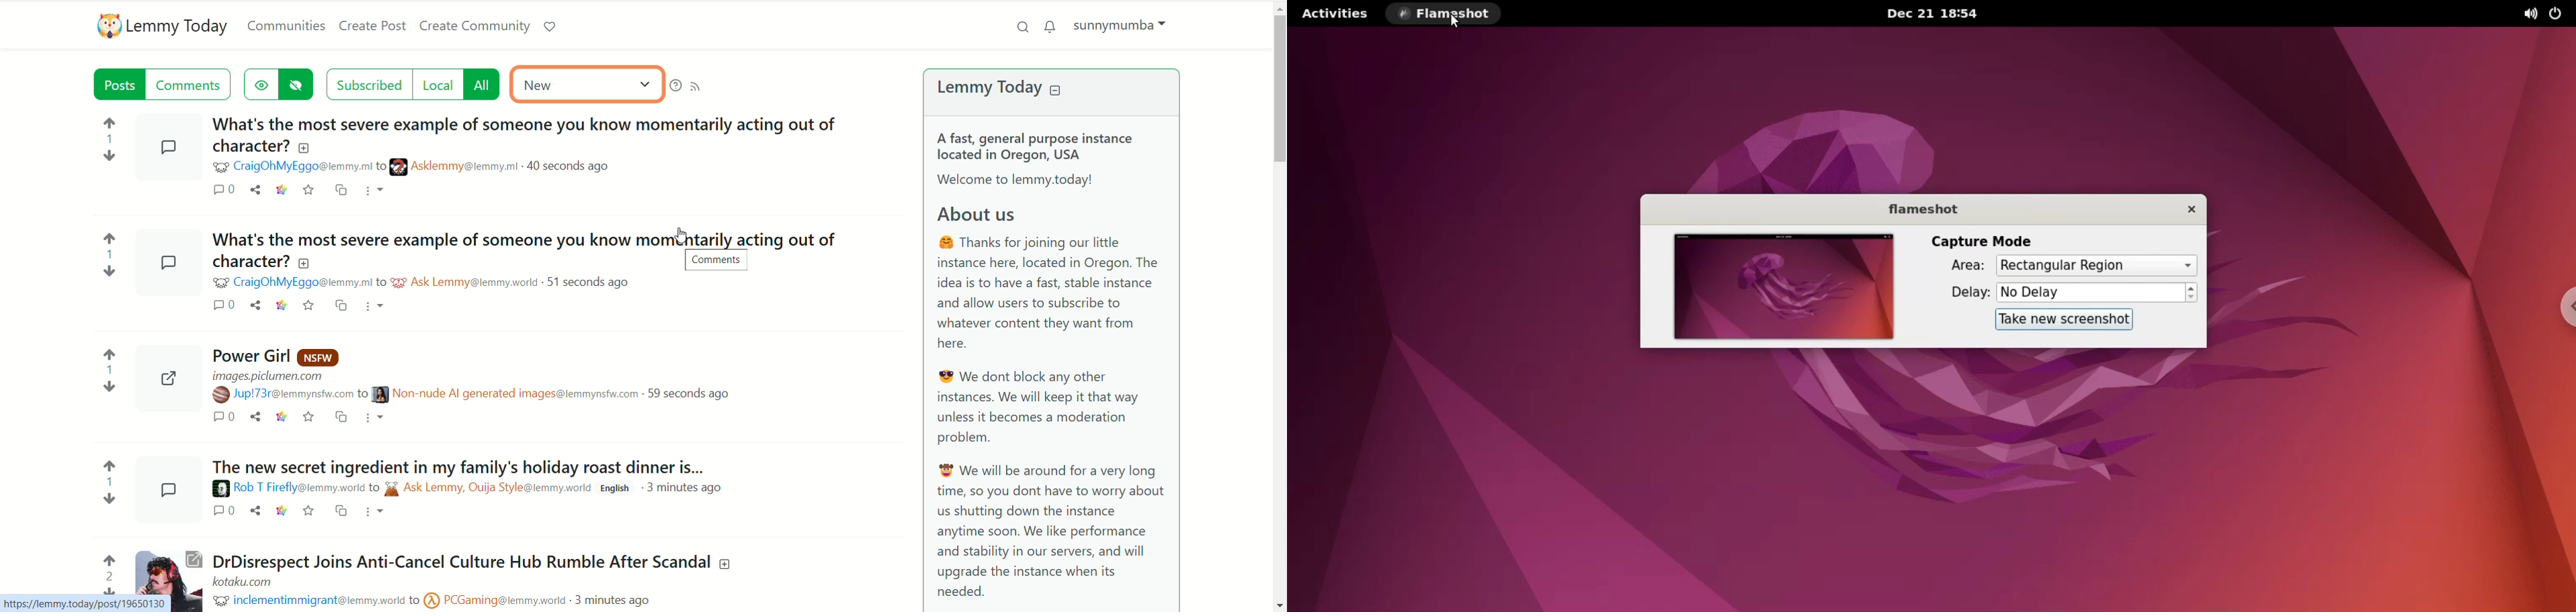 The width and height of the screenshot is (2576, 616). Describe the element at coordinates (1455, 22) in the screenshot. I see `cursor` at that location.